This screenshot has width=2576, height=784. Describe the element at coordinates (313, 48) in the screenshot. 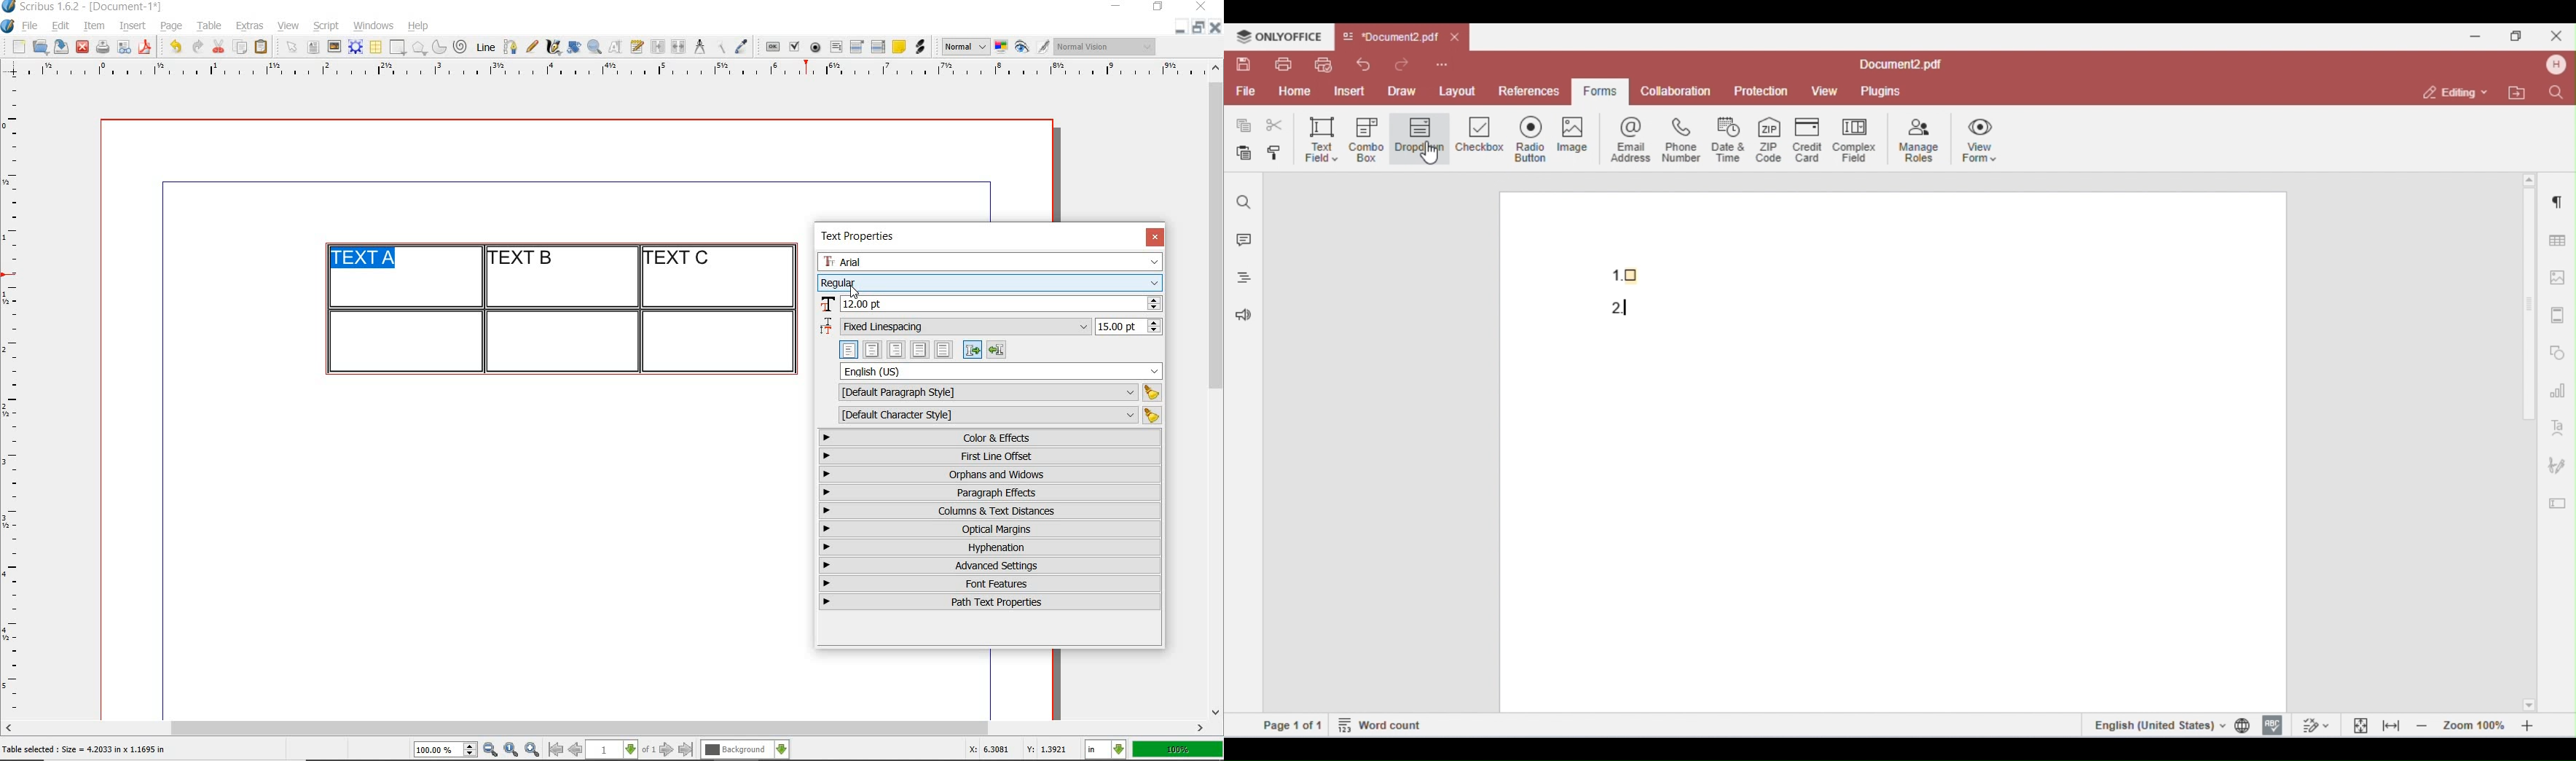

I see `text frame` at that location.